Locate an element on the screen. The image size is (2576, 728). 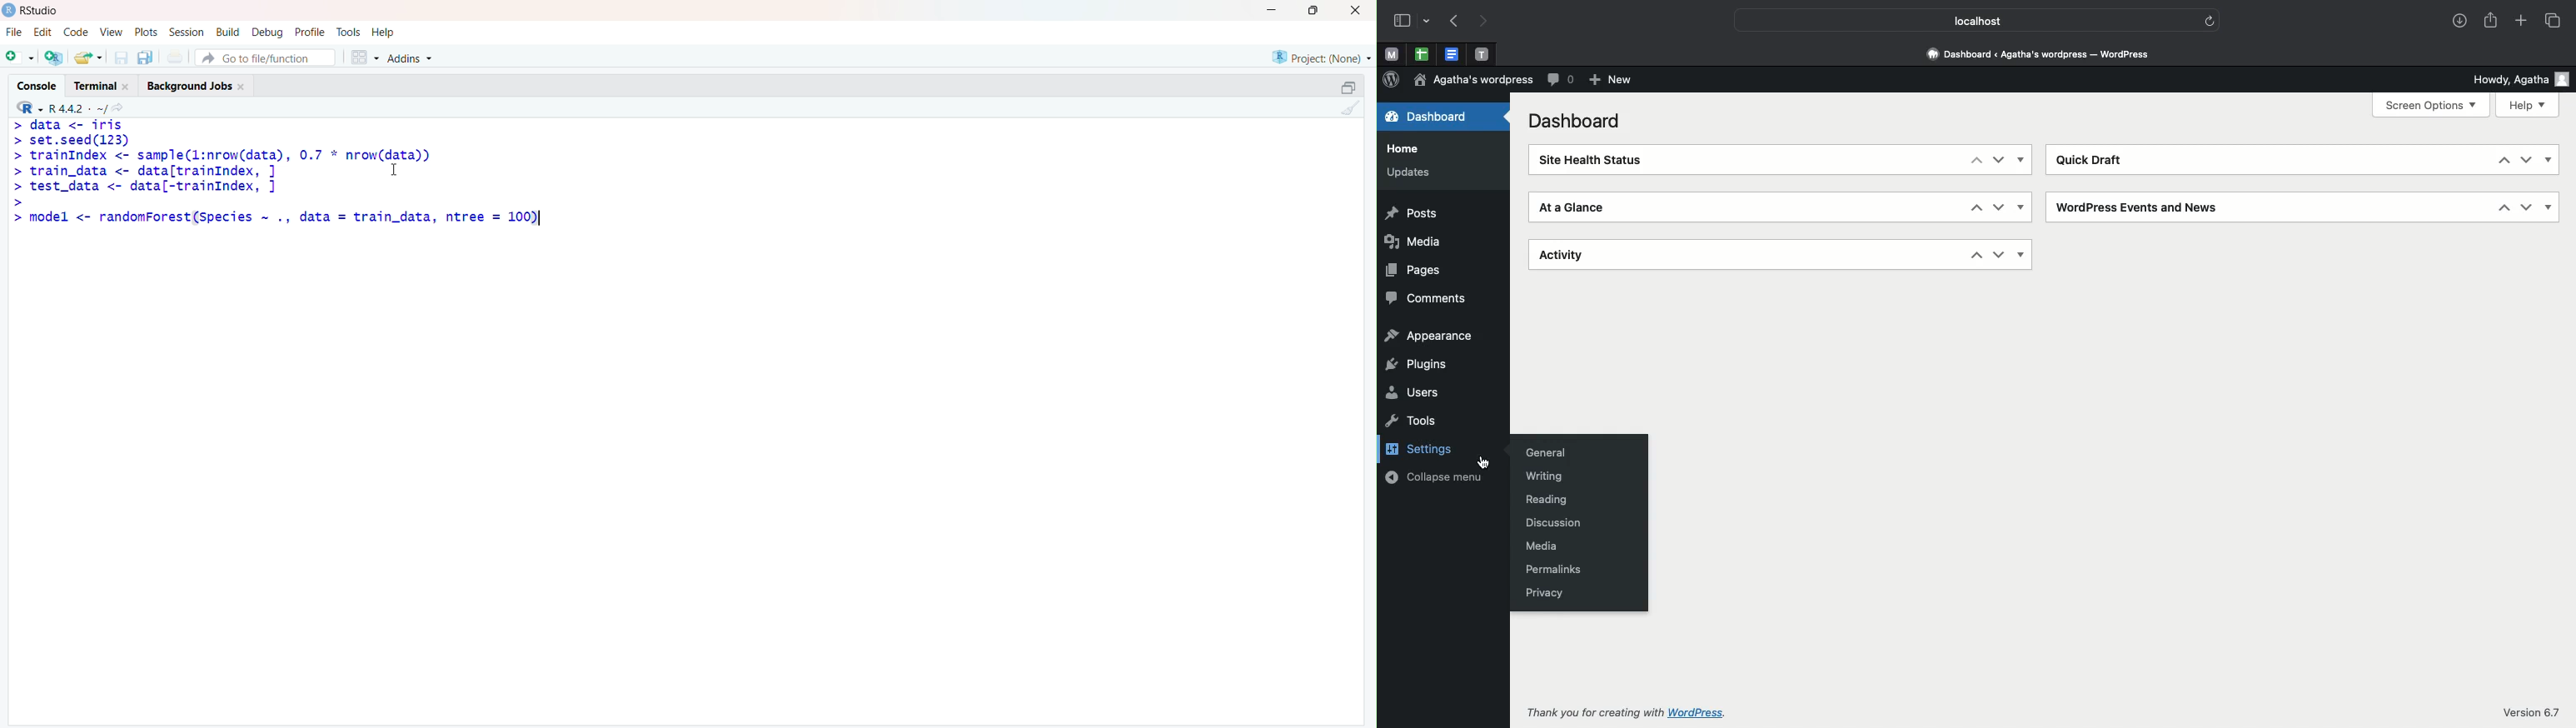
Prompt cursor is located at coordinates (16, 156).